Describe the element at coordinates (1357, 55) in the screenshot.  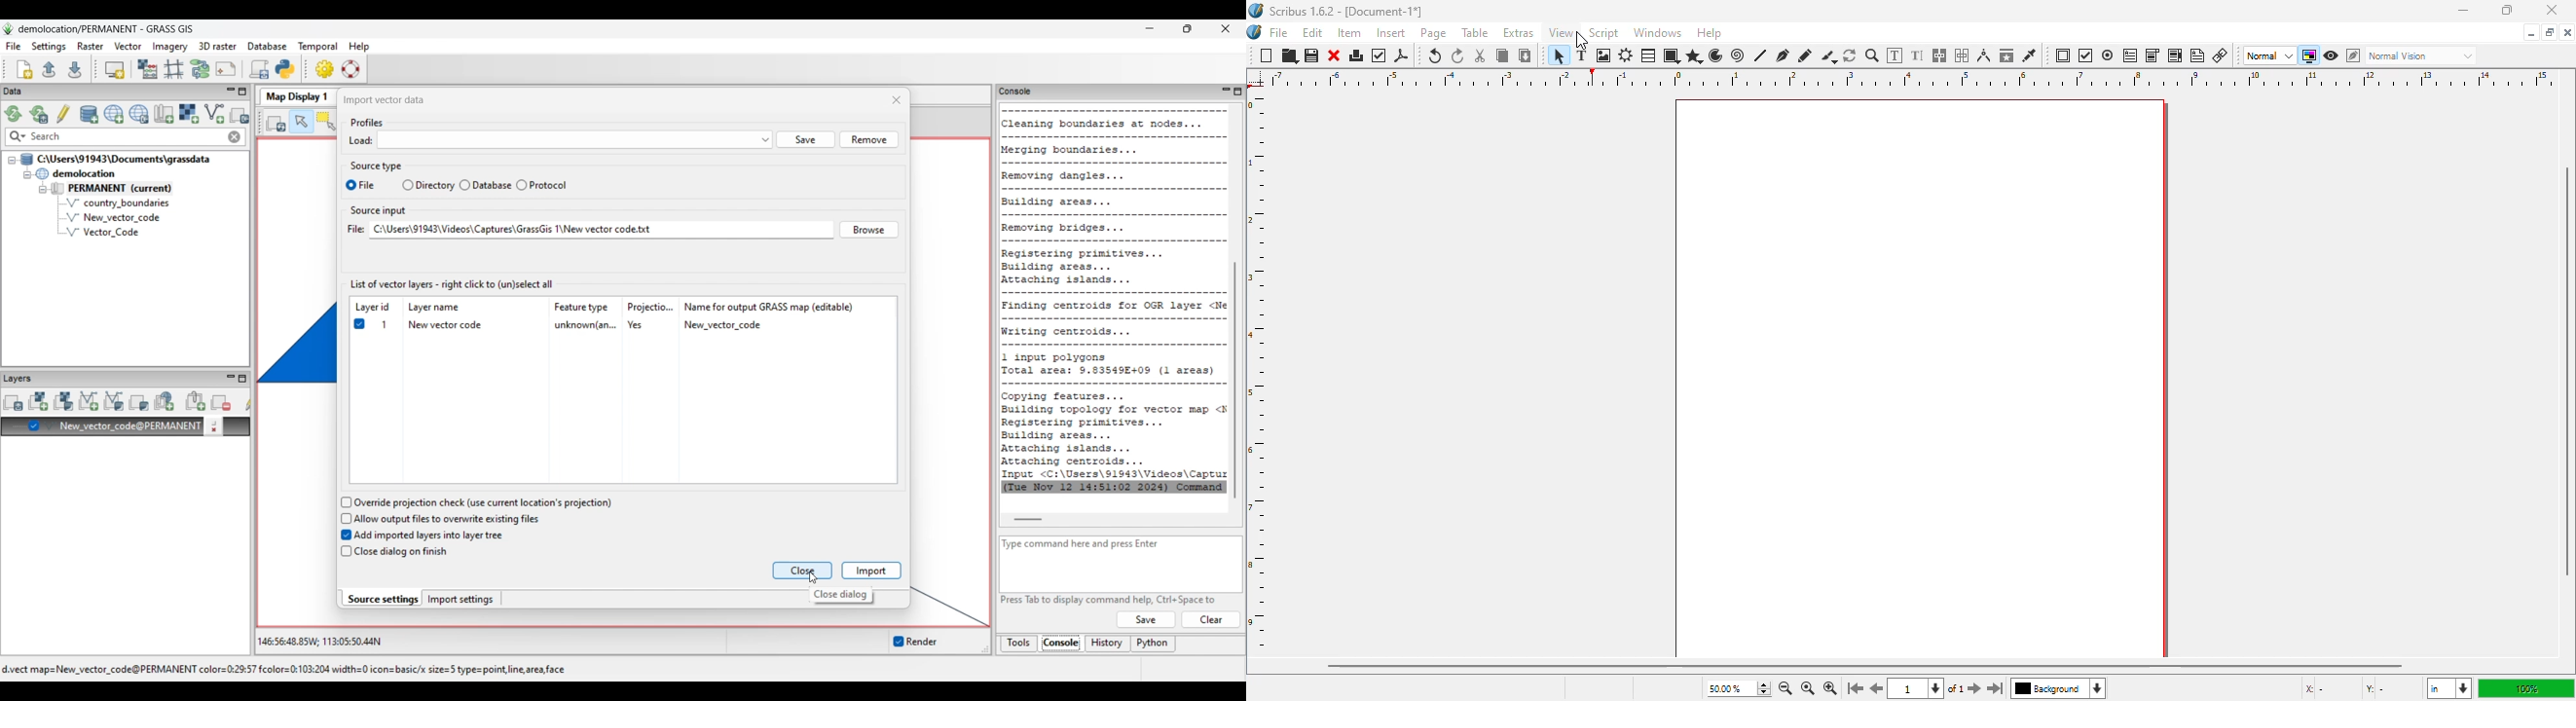
I see `print` at that location.